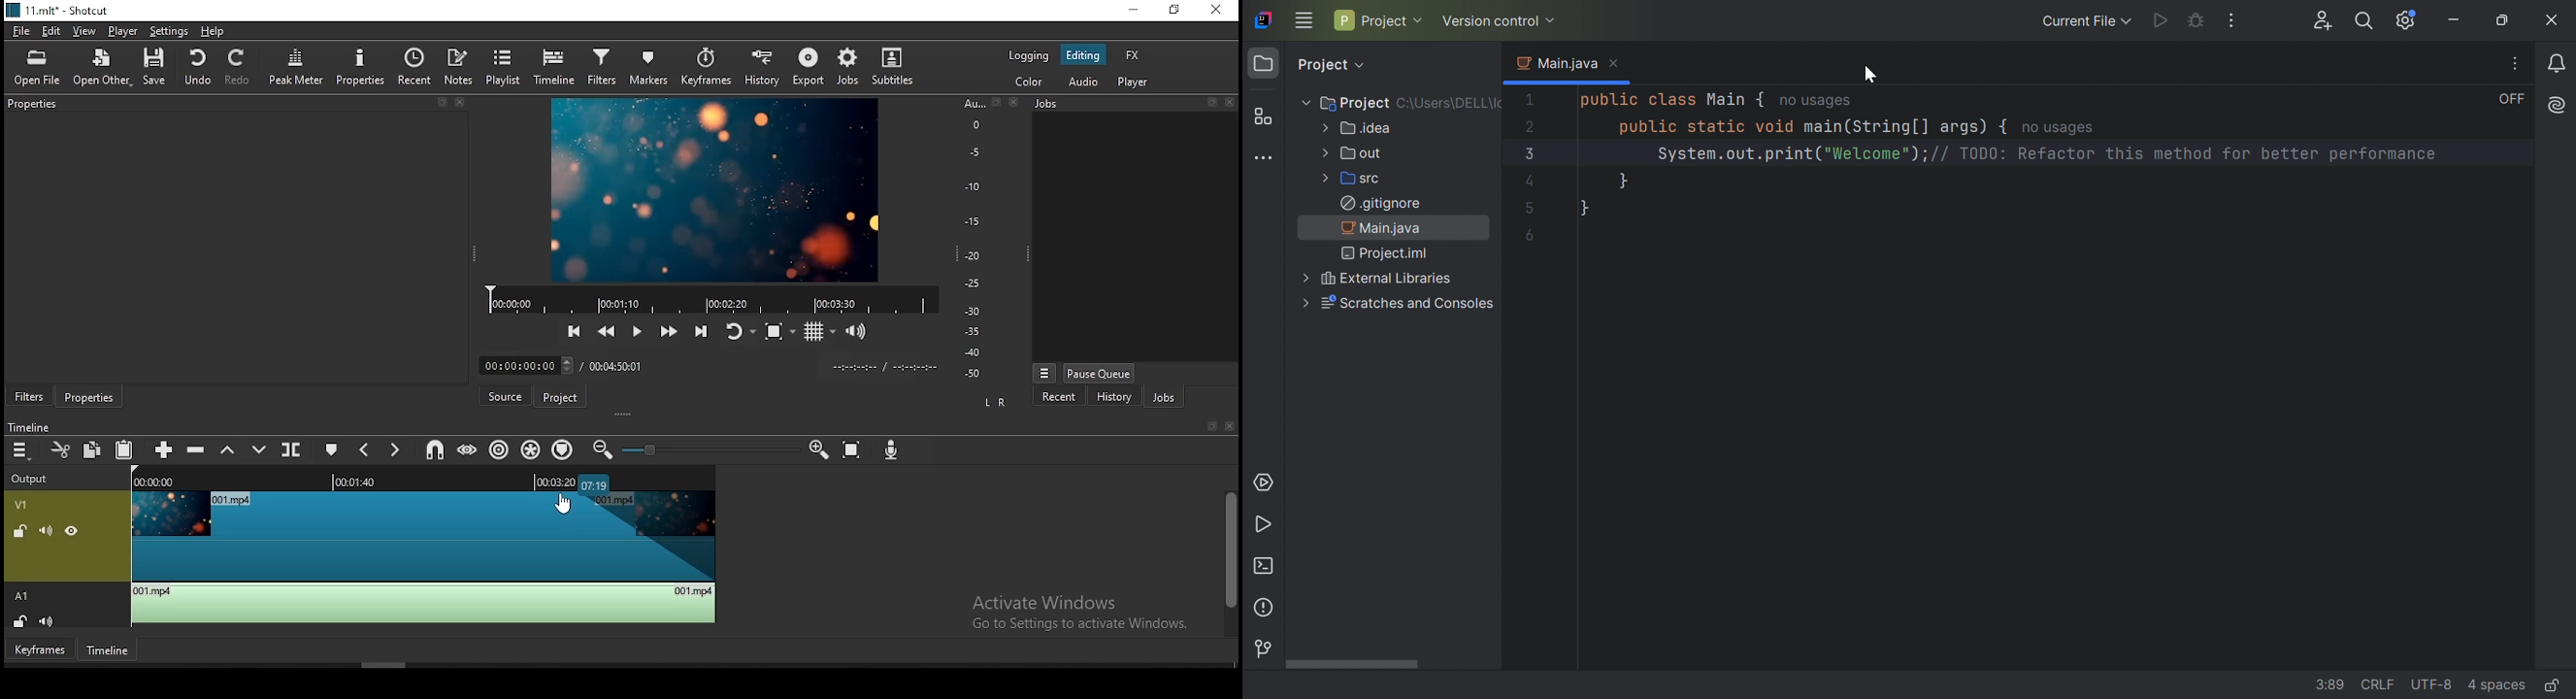 The width and height of the screenshot is (2576, 700). What do you see at coordinates (295, 67) in the screenshot?
I see `peak meter` at bounding box center [295, 67].